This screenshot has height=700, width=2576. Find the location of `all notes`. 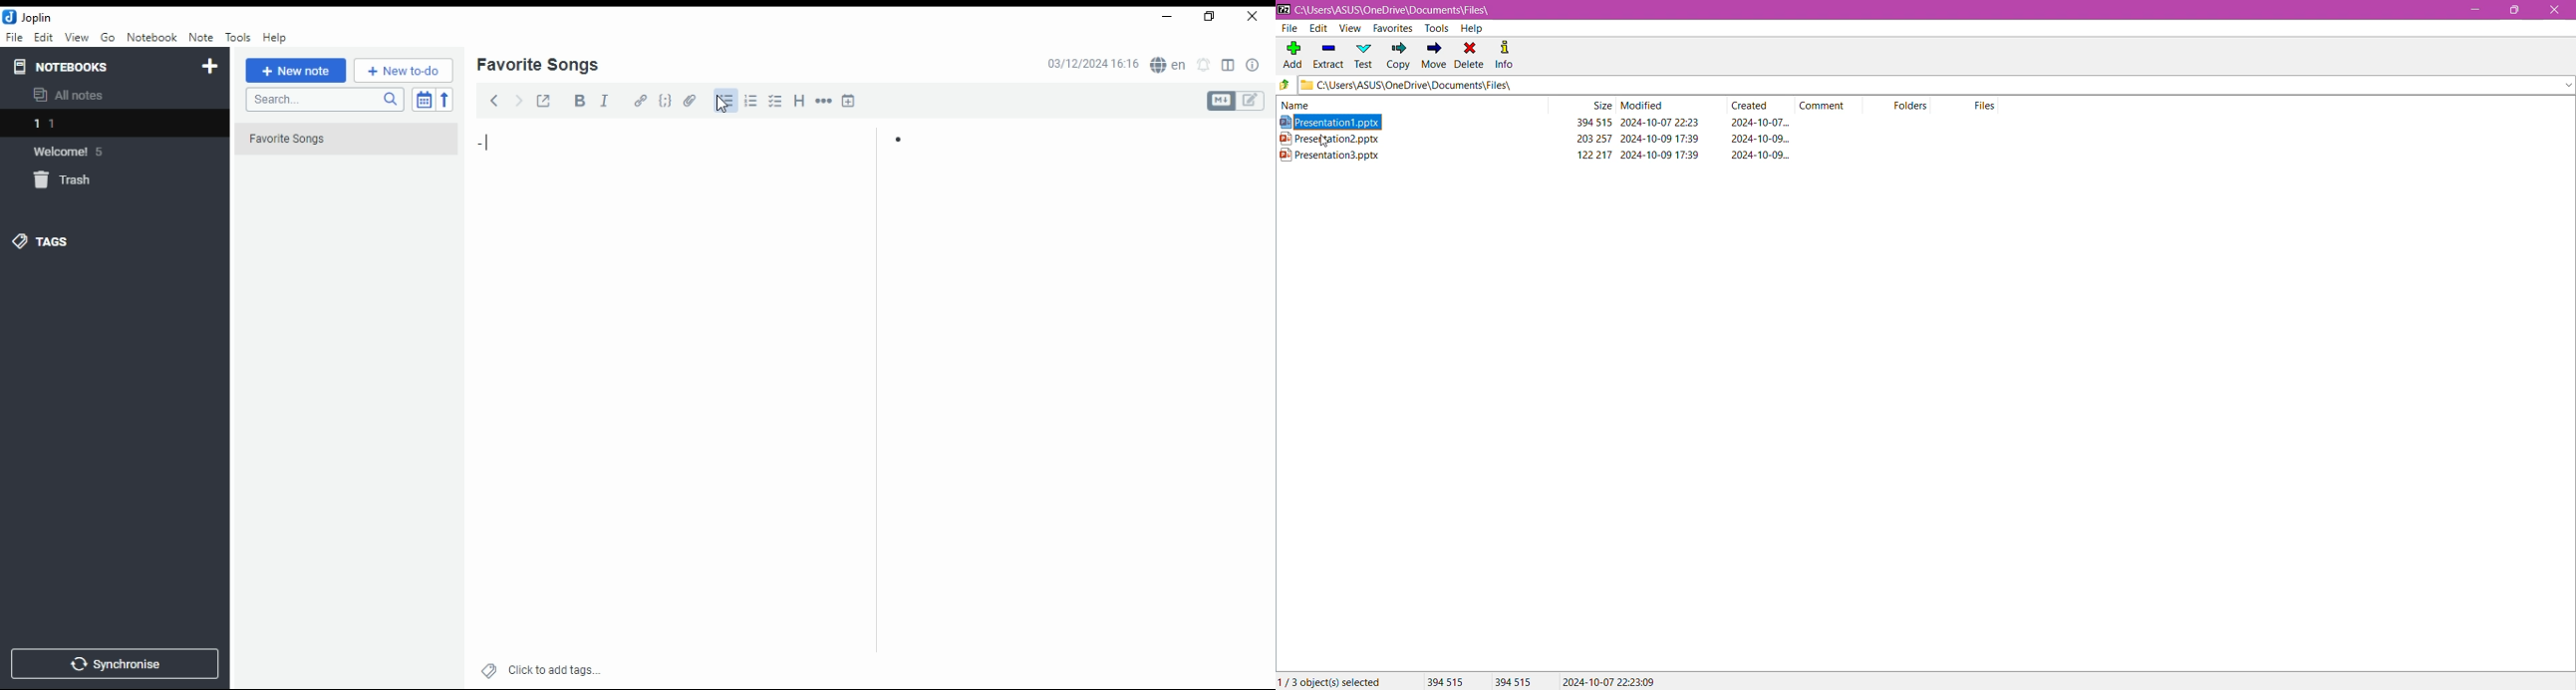

all notes is located at coordinates (74, 96).